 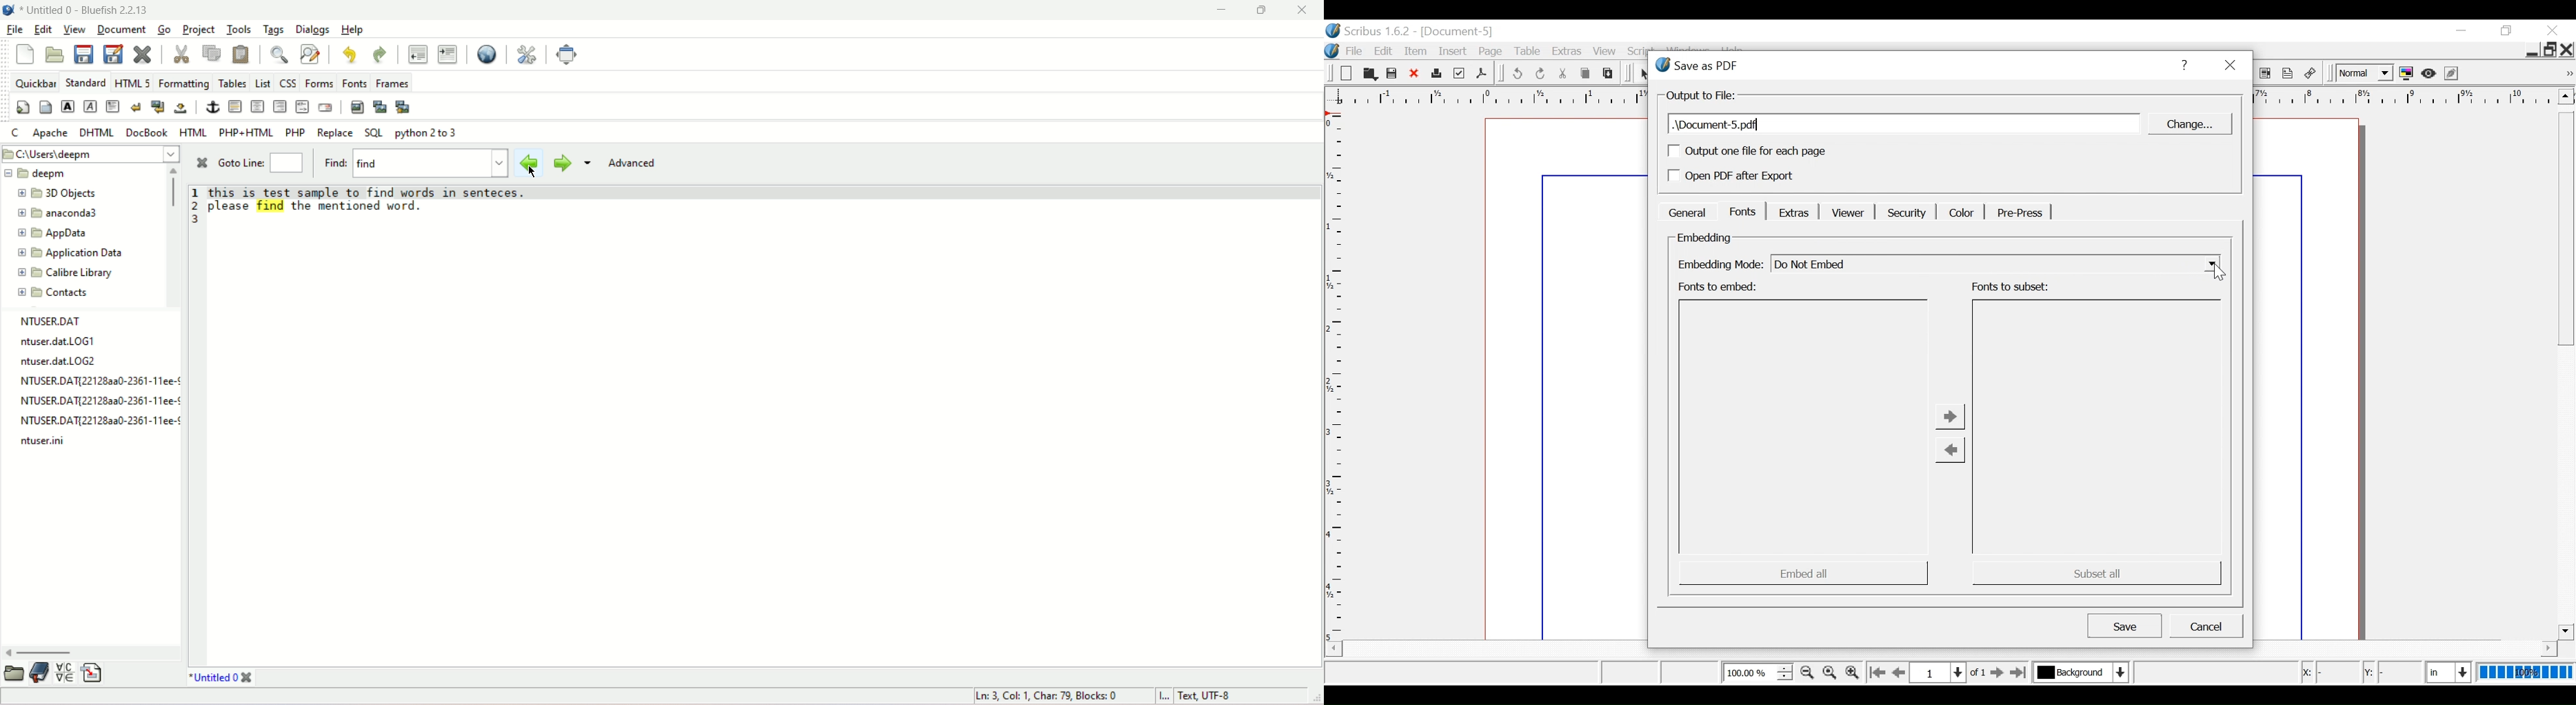 What do you see at coordinates (212, 53) in the screenshot?
I see `copy` at bounding box center [212, 53].